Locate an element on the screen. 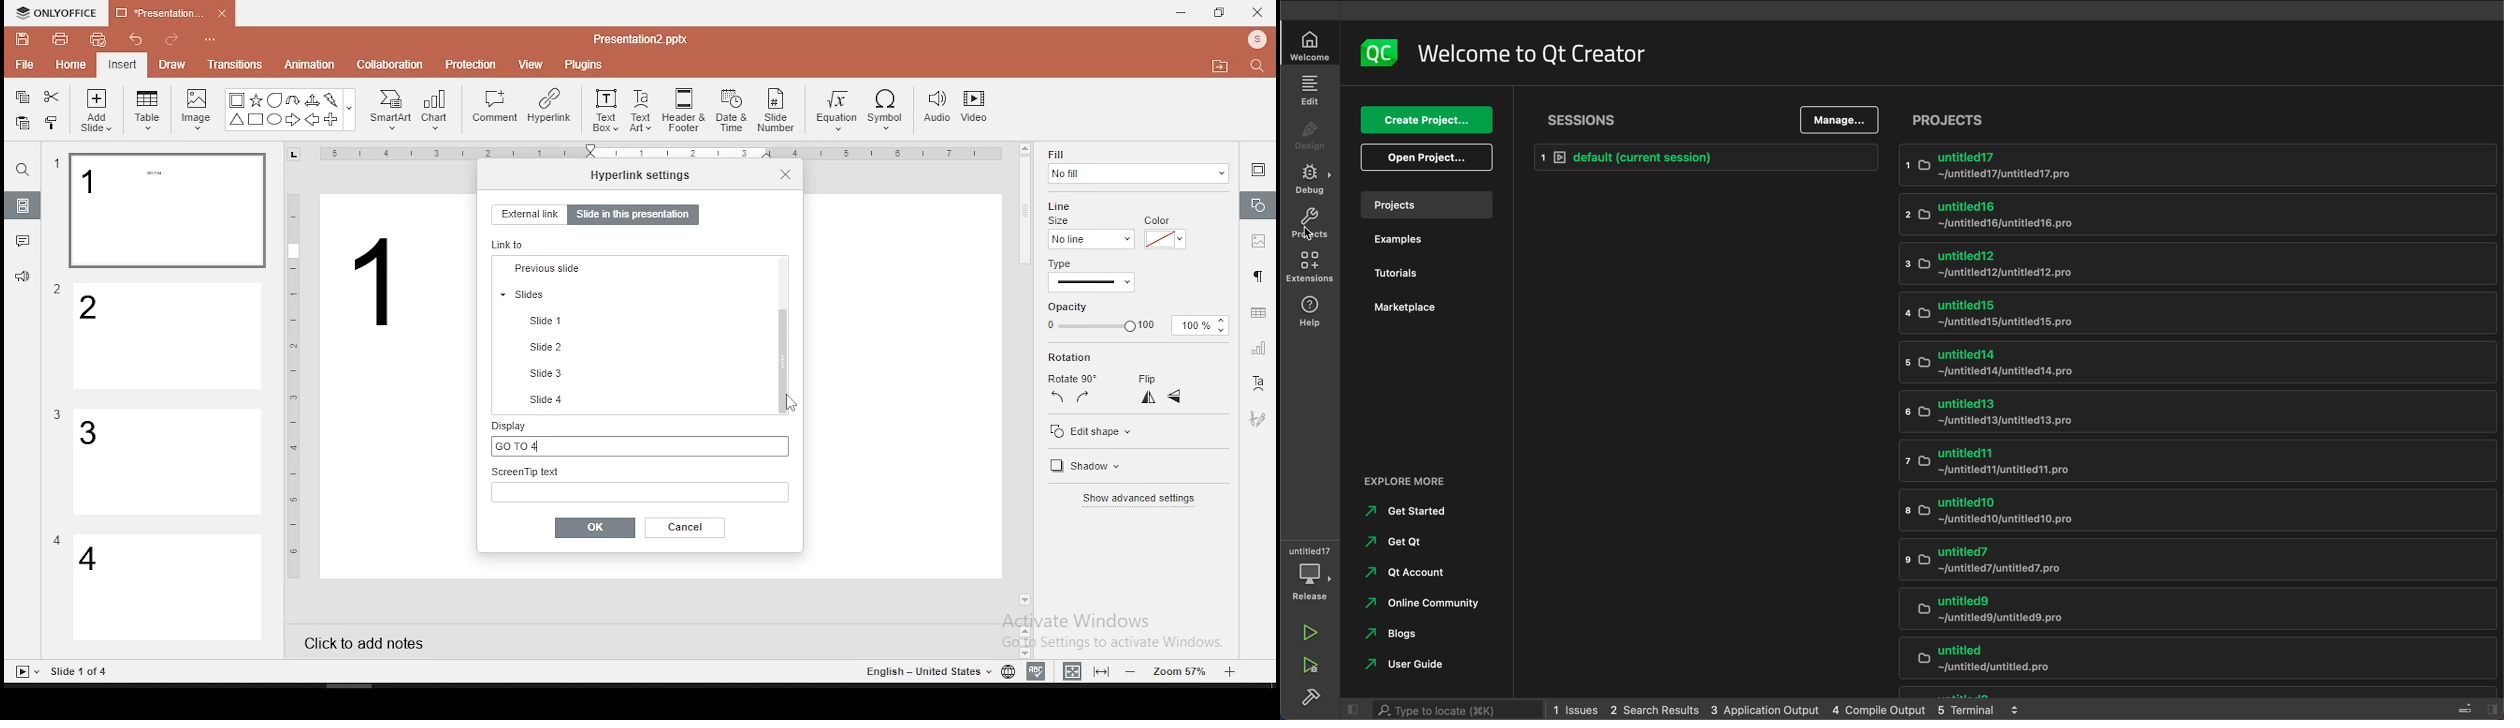 Image resolution: width=2520 pixels, height=728 pixels. debug is located at coordinates (1311, 177).